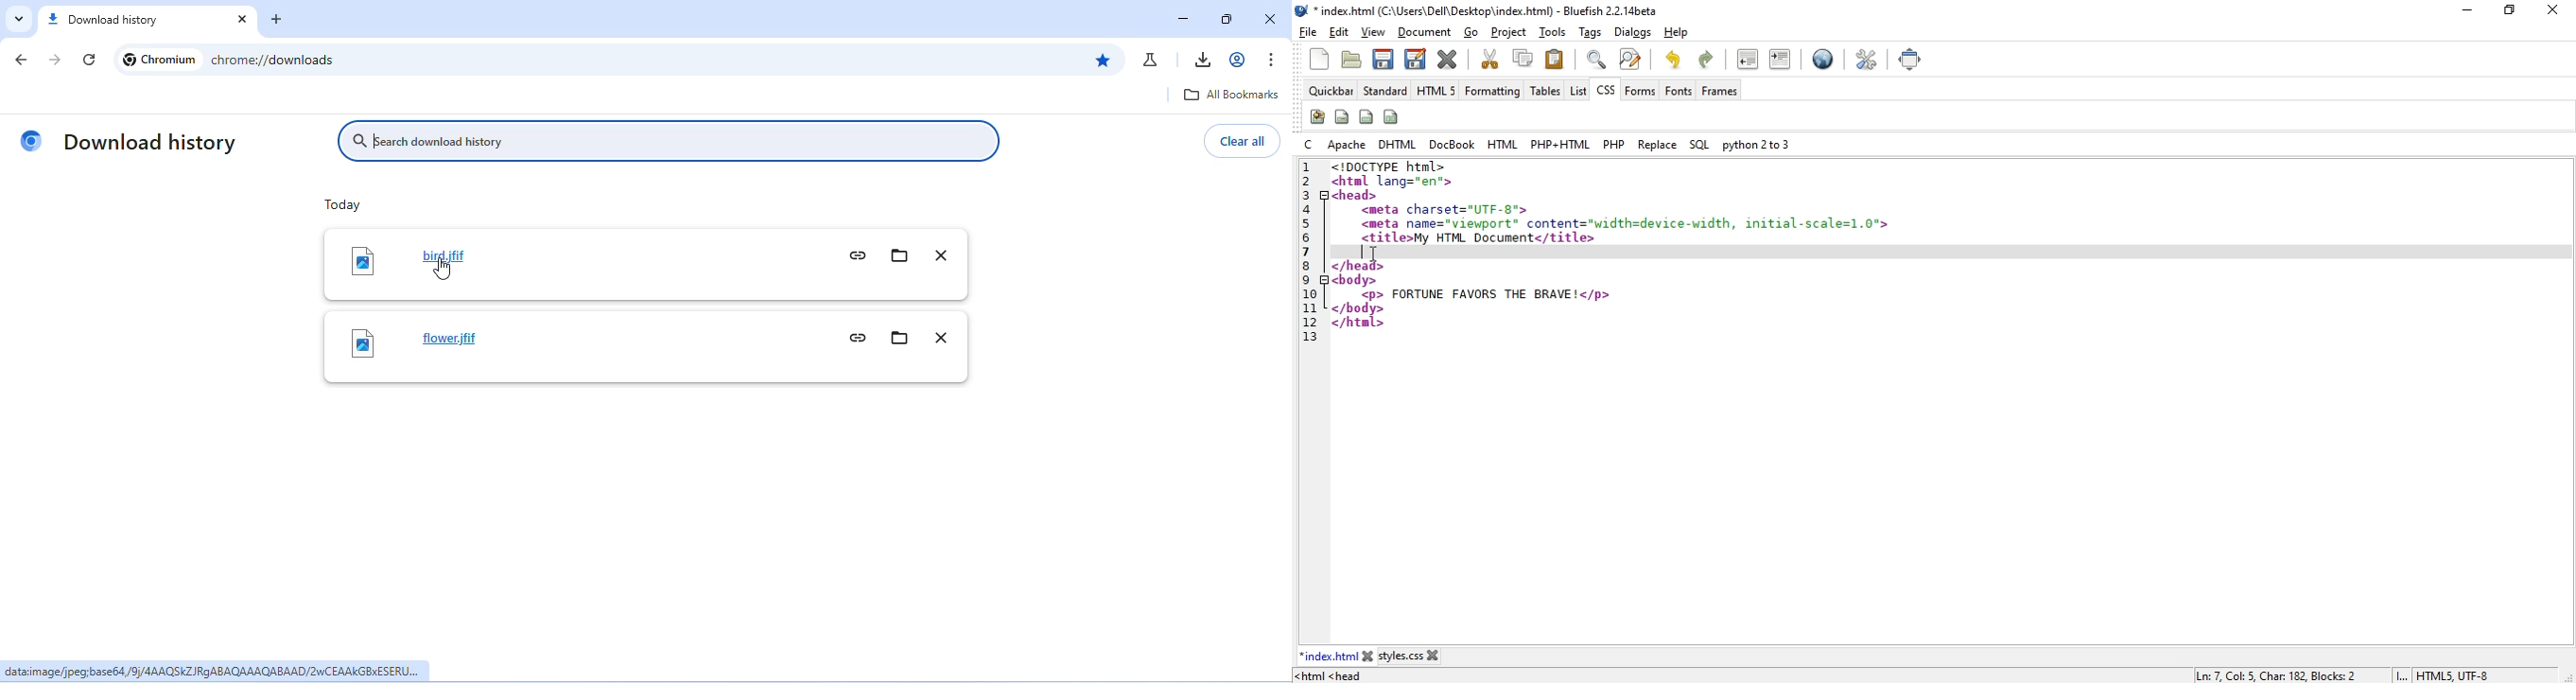 Image resolution: width=2576 pixels, height=700 pixels. I want to click on restore window, so click(2507, 12).